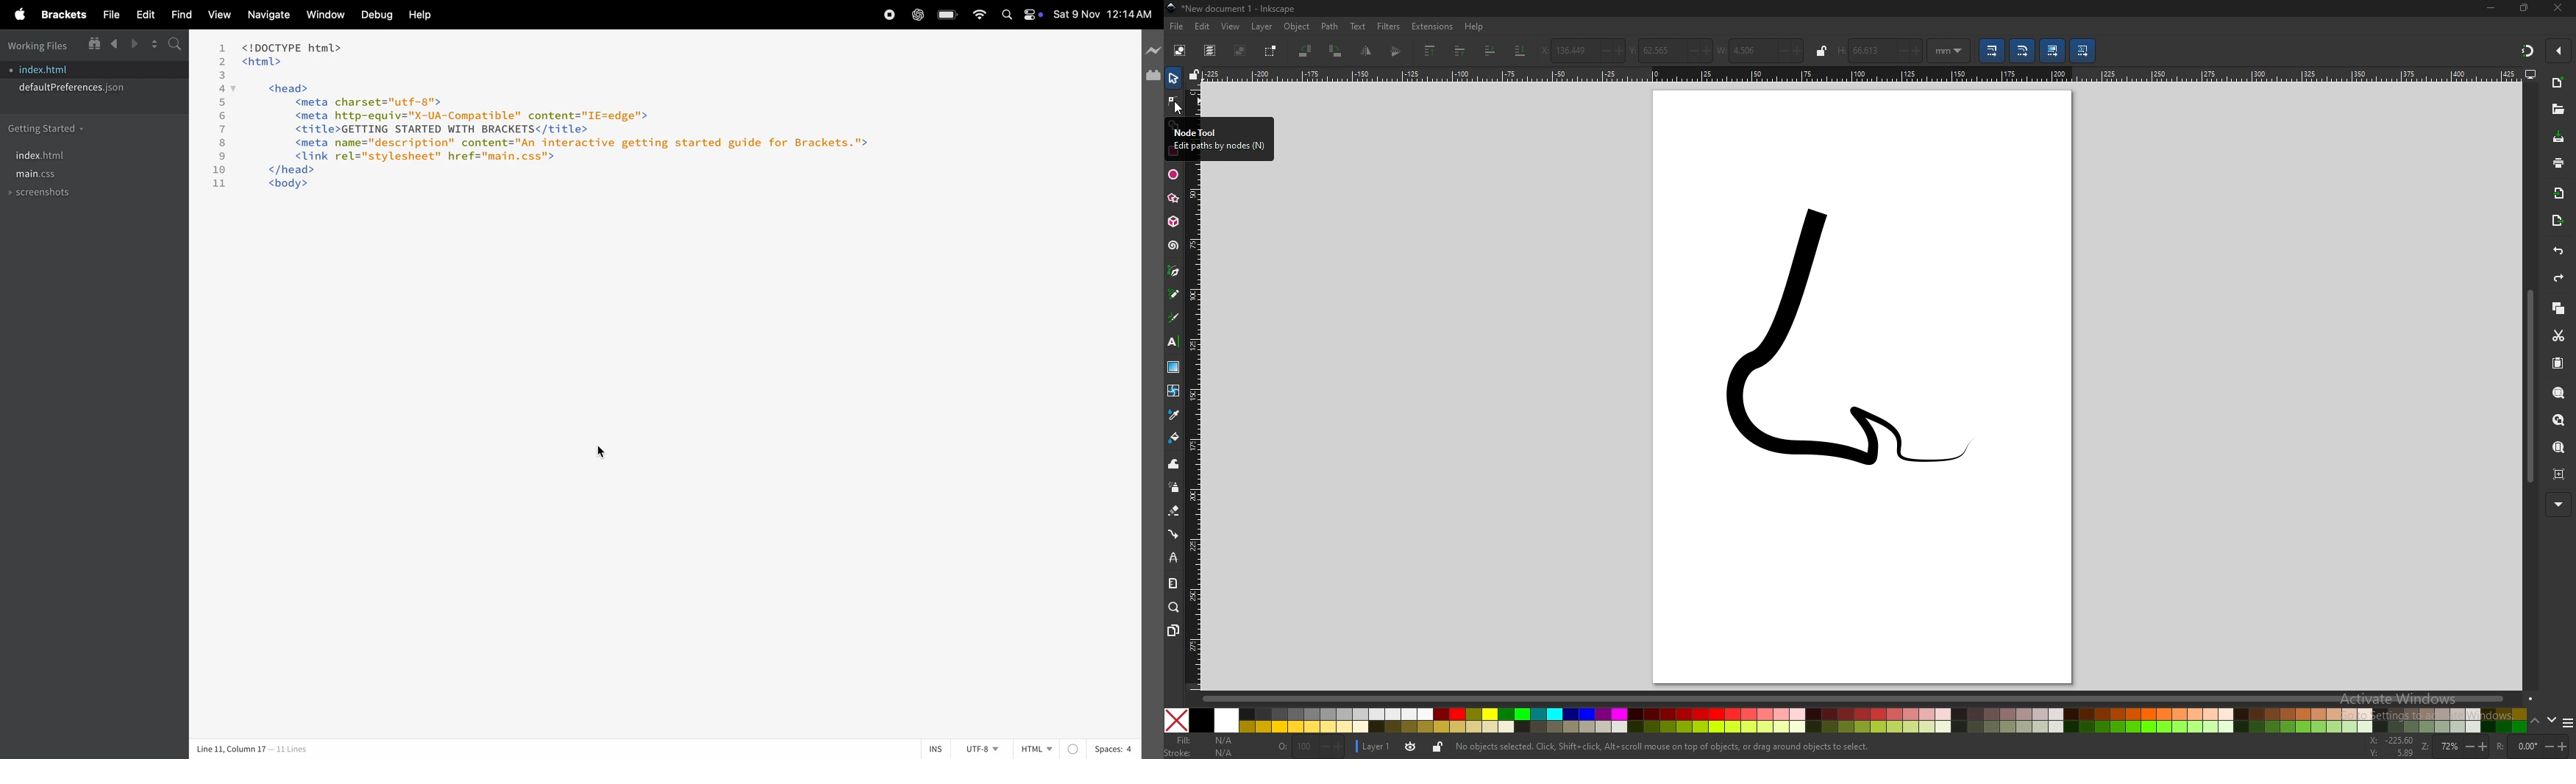  I want to click on battery, so click(948, 14).